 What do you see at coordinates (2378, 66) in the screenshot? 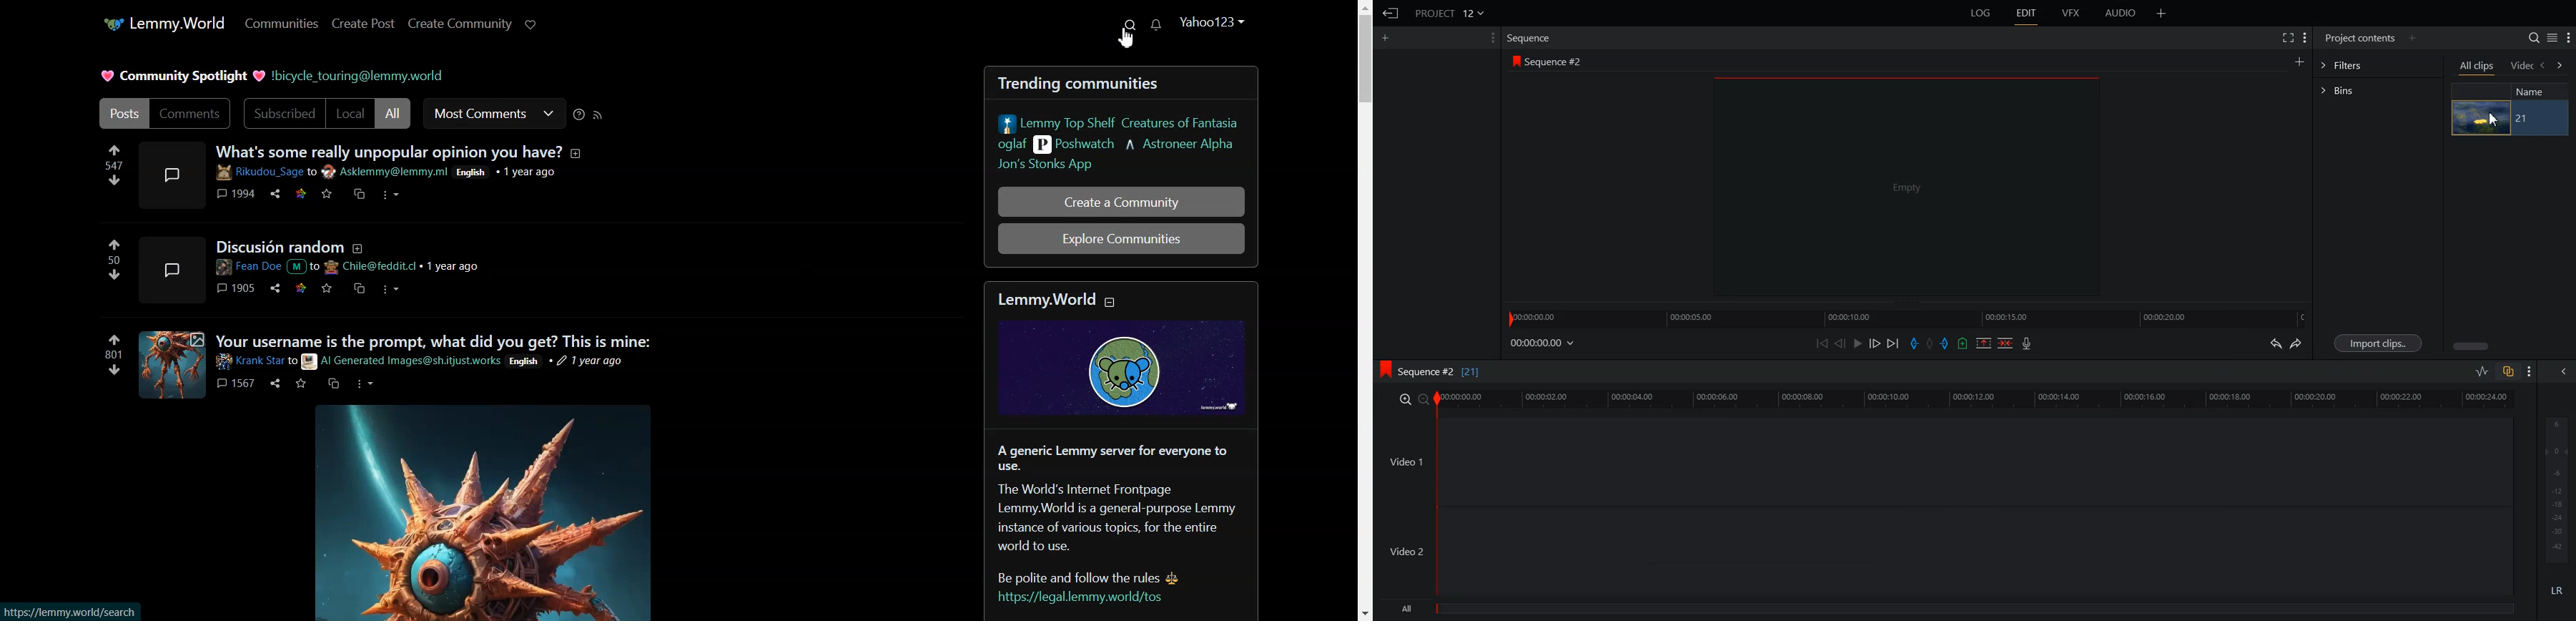
I see `Filters` at bounding box center [2378, 66].